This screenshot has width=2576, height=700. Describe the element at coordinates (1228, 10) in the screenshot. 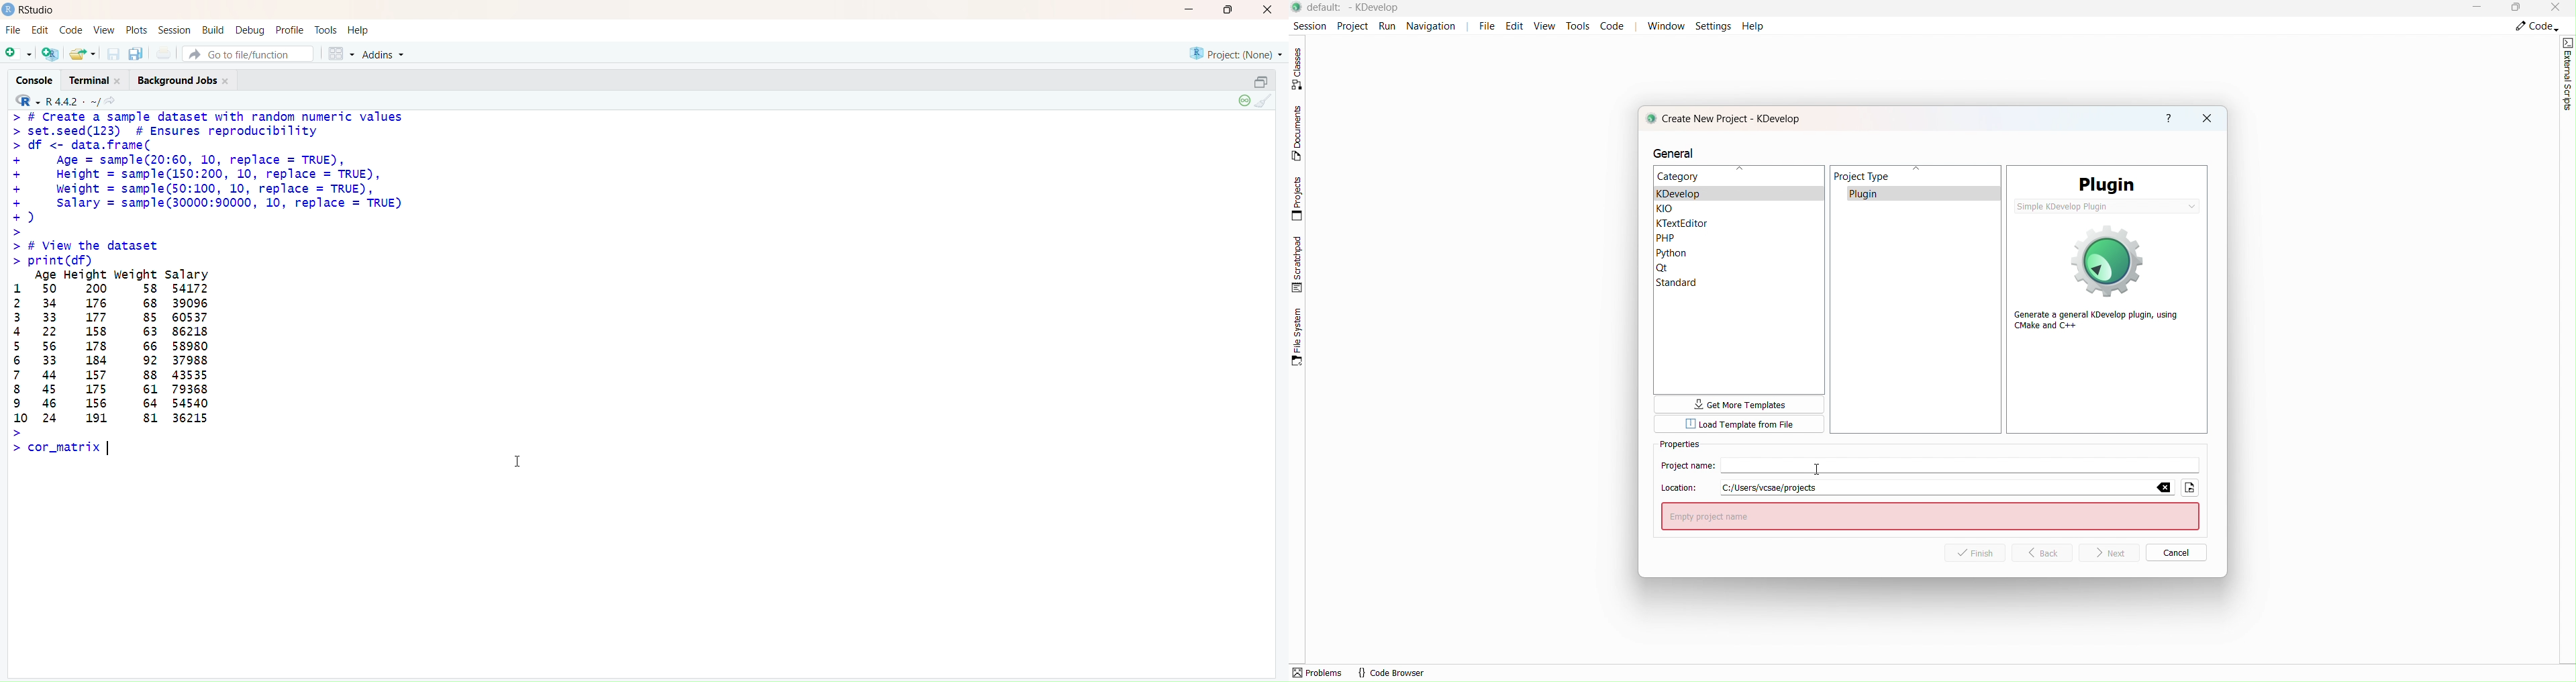

I see `Maximize` at that location.